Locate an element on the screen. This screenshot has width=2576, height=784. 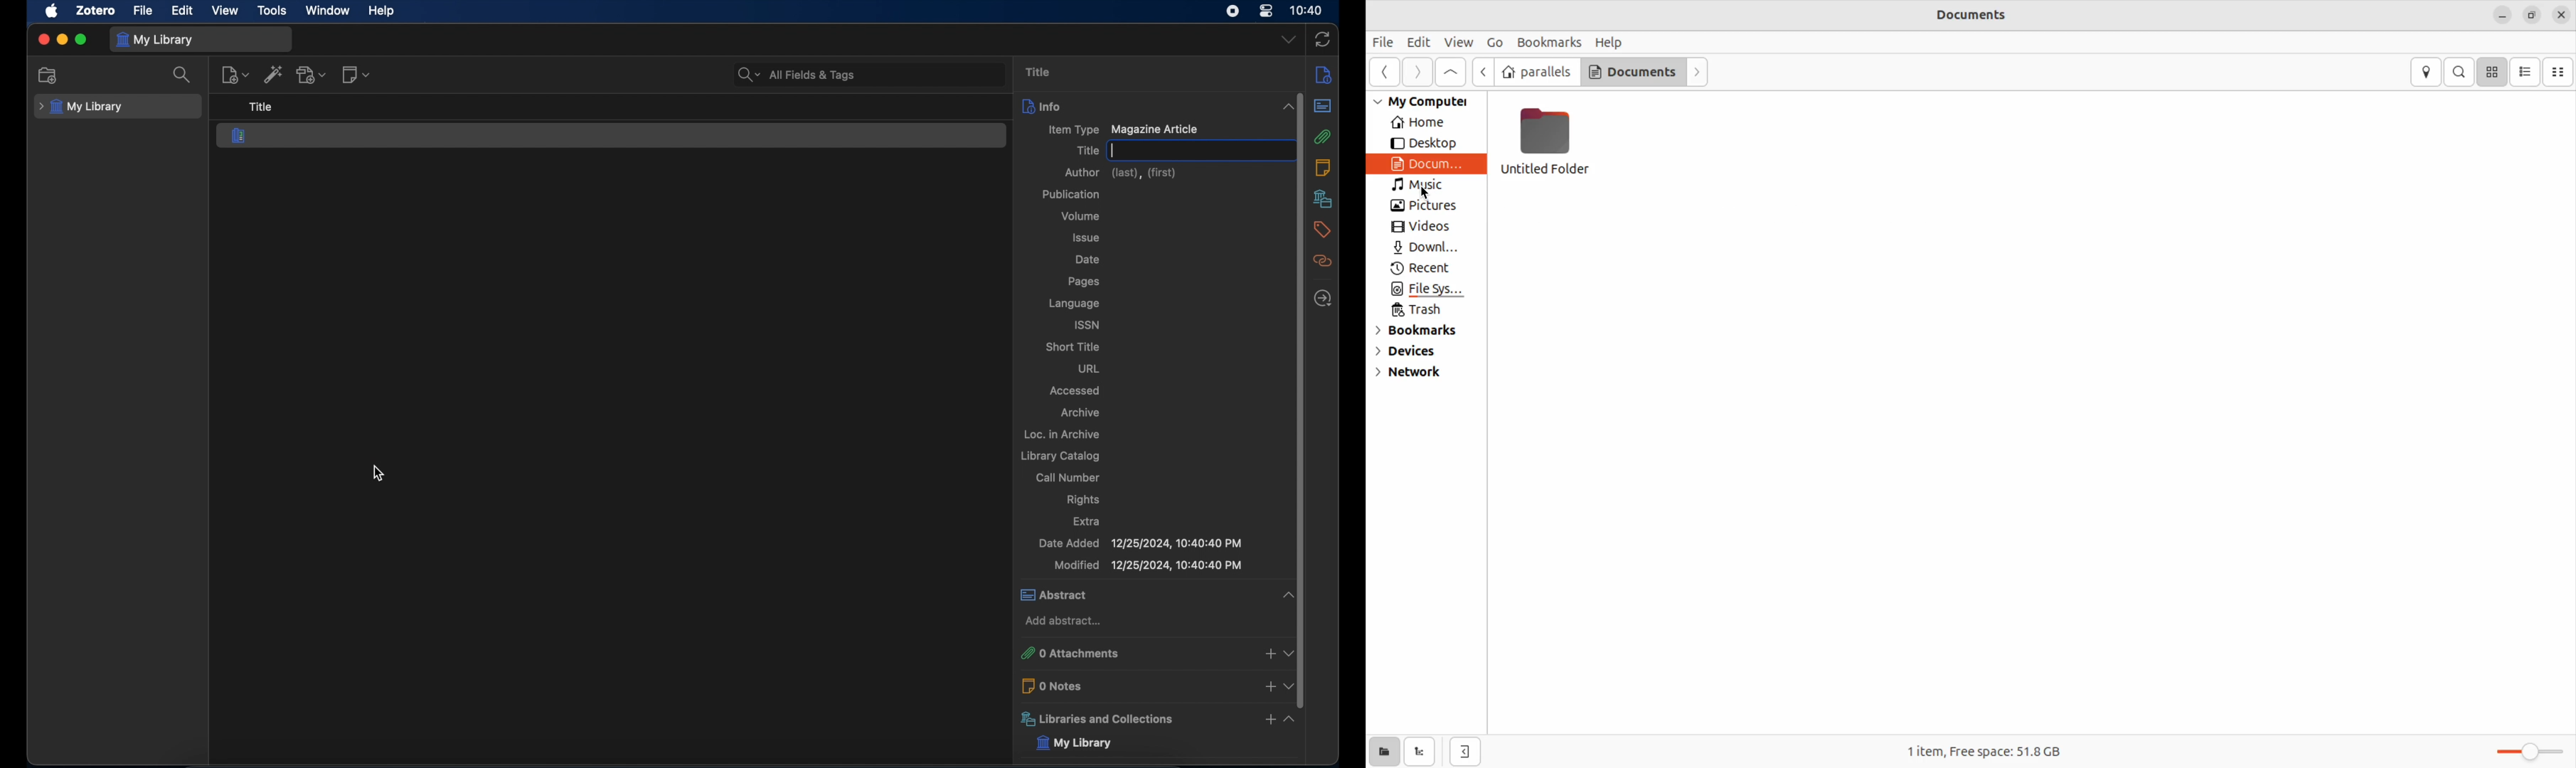
view is located at coordinates (225, 10).